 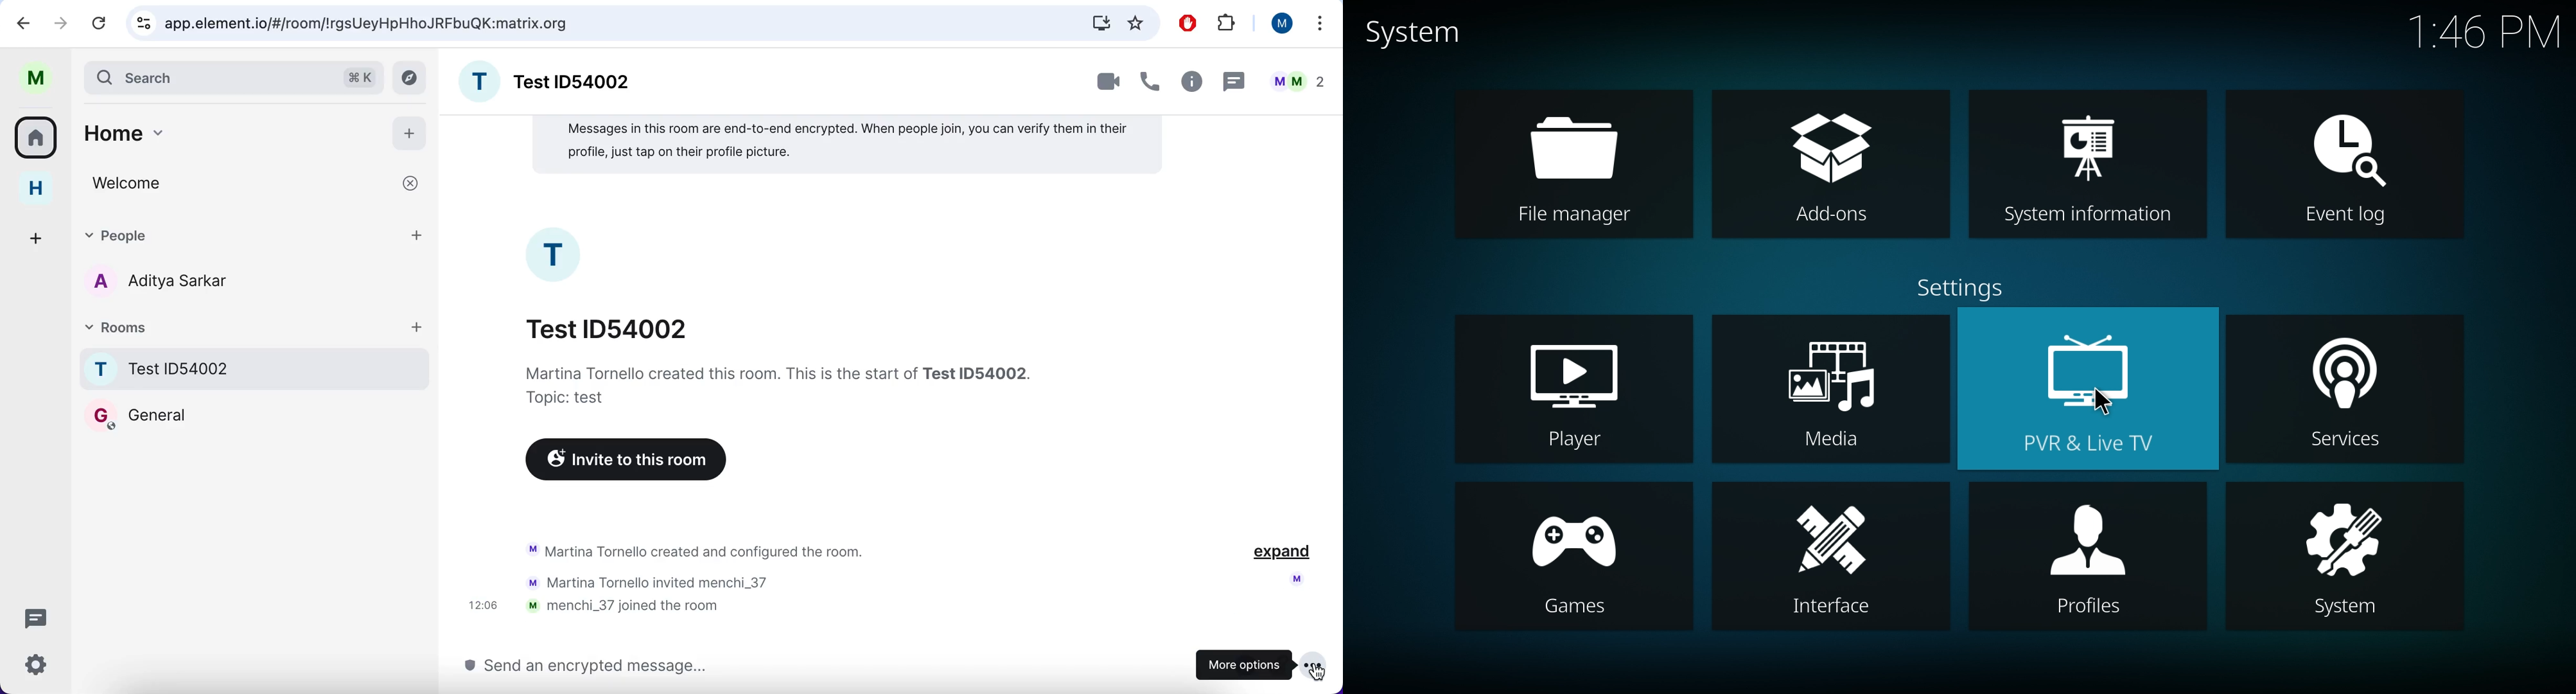 I want to click on favorites, so click(x=1136, y=23).